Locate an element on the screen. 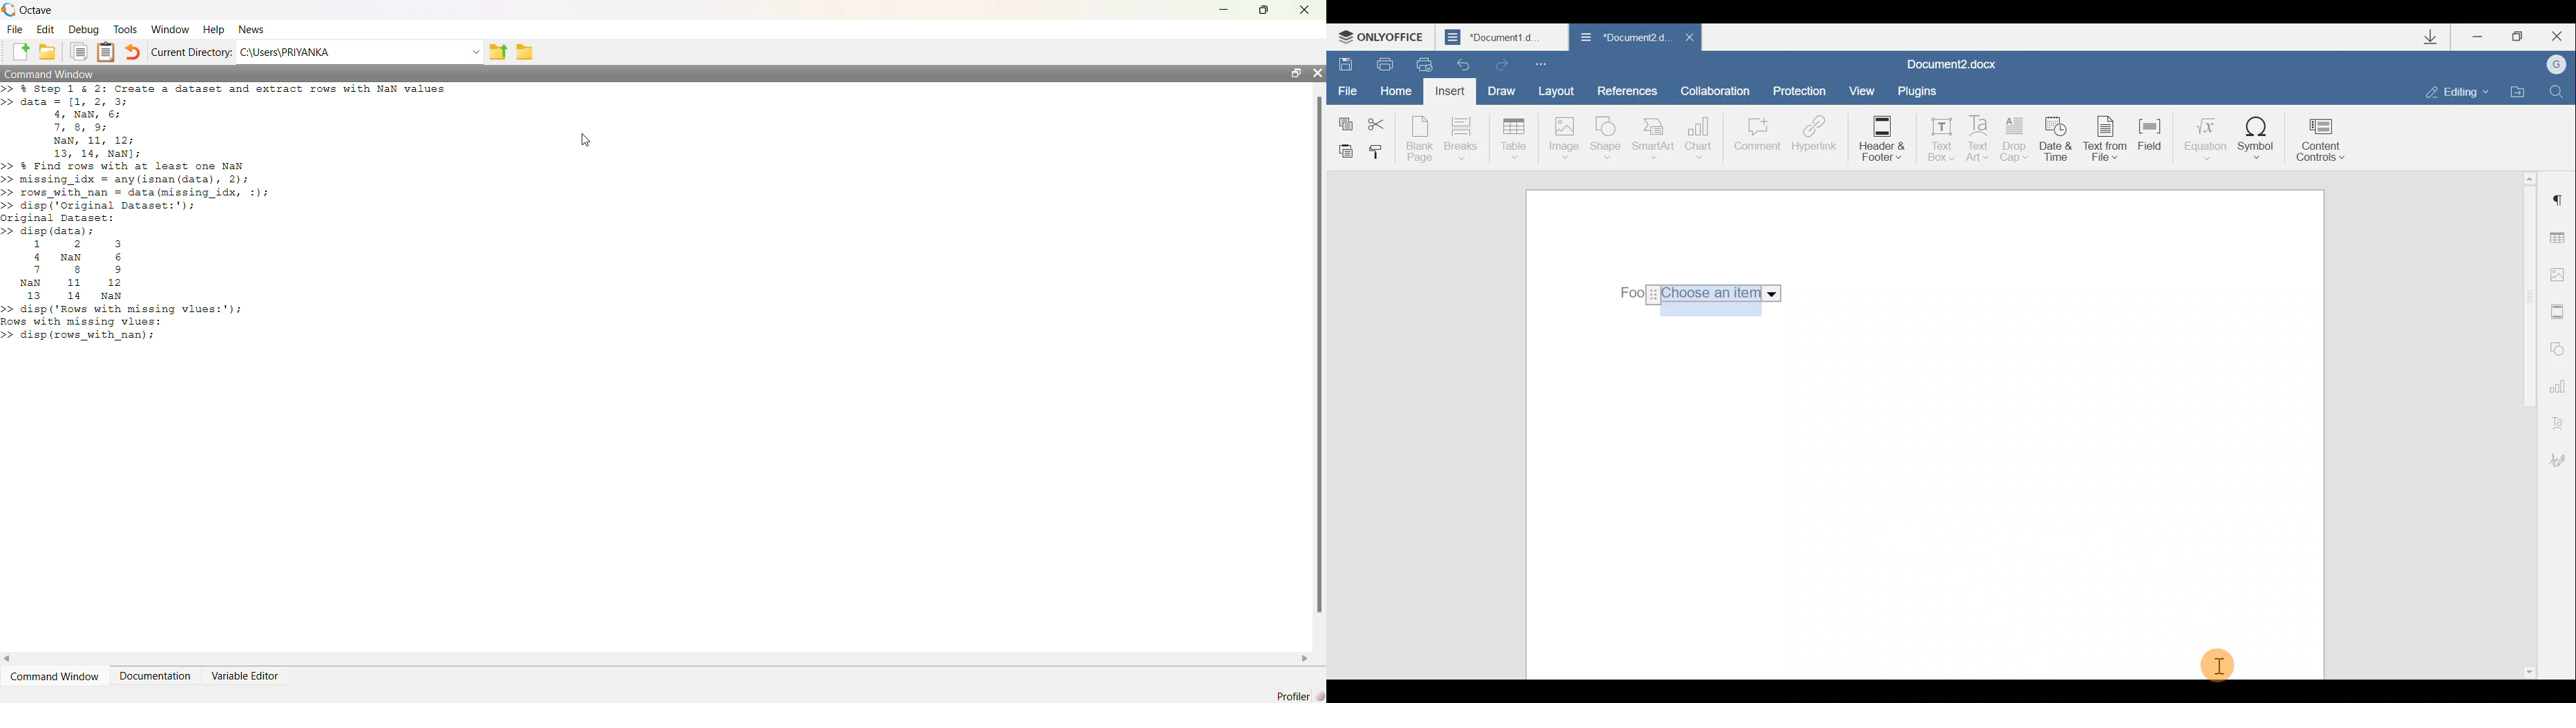  Table is located at coordinates (1515, 140).